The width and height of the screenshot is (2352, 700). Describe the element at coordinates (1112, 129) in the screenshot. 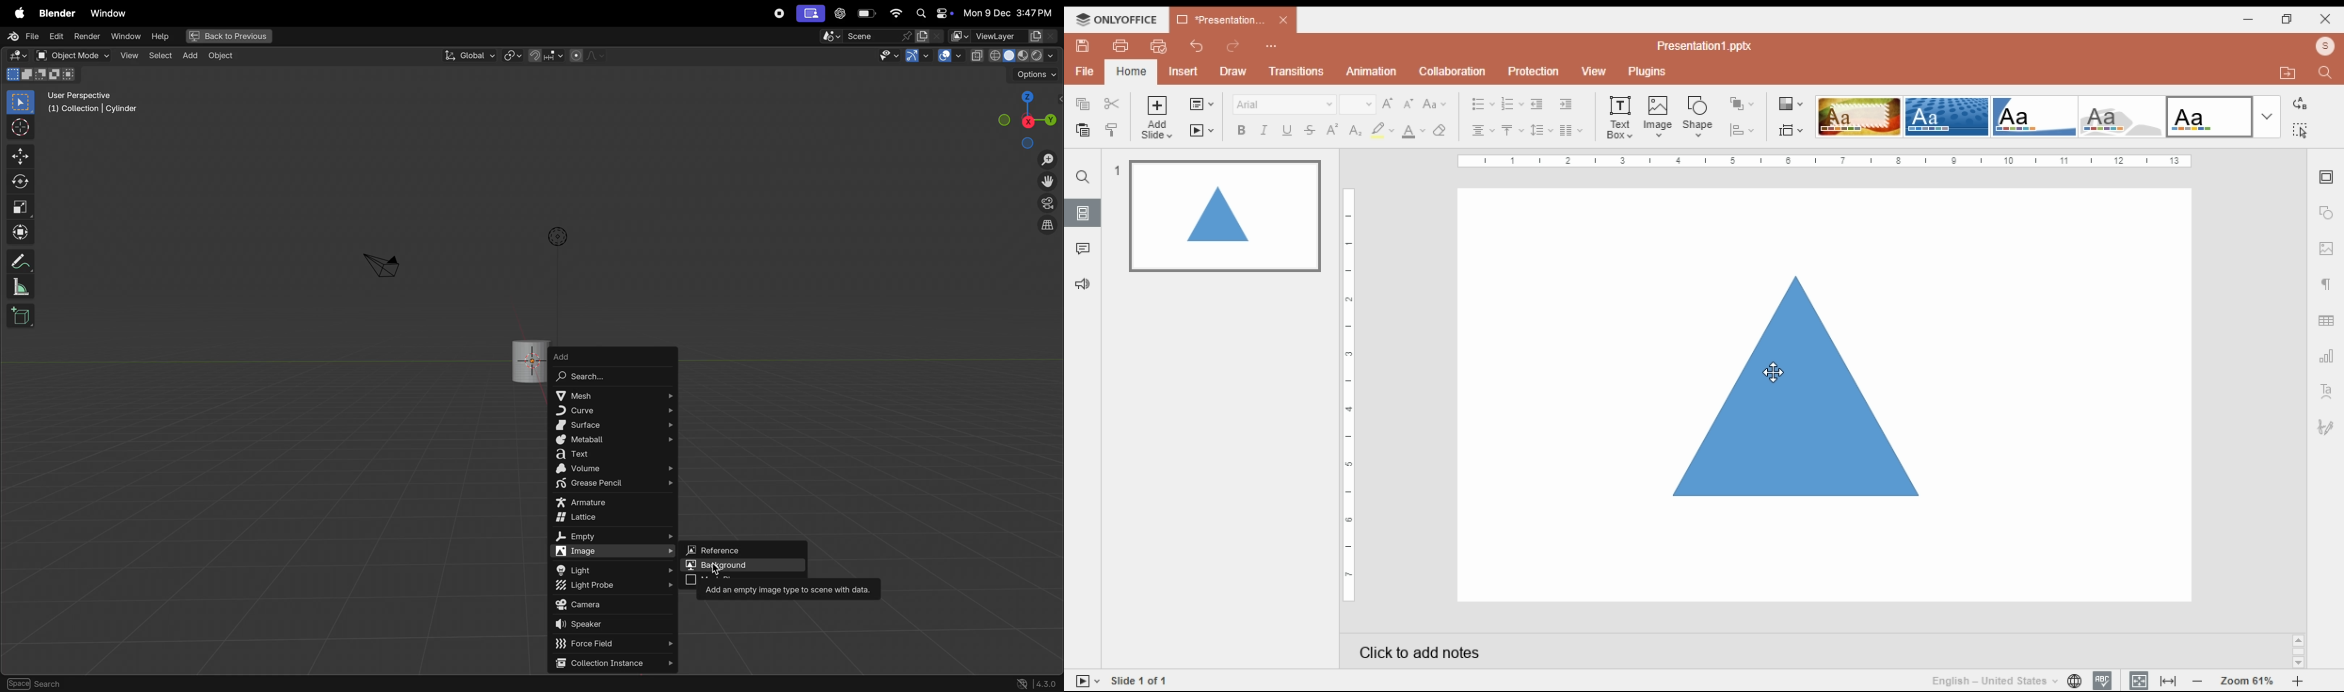

I see `copy style` at that location.